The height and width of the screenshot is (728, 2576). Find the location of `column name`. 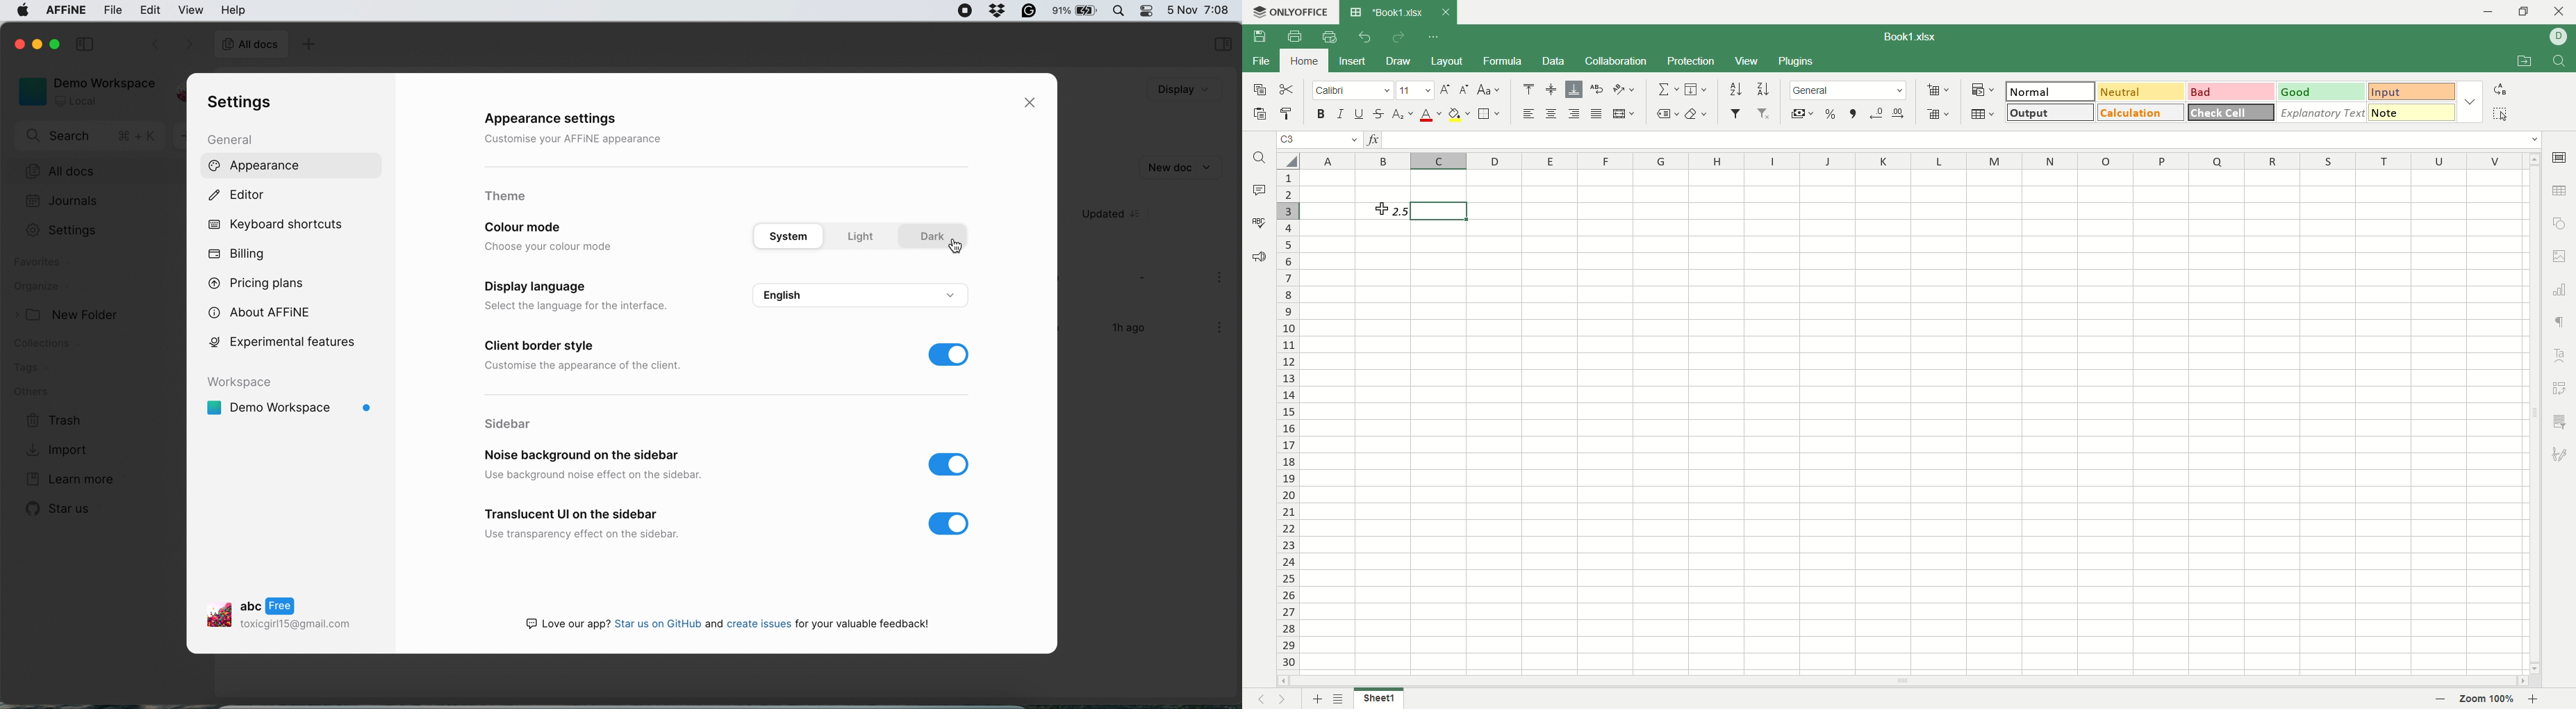

column name is located at coordinates (1912, 161).